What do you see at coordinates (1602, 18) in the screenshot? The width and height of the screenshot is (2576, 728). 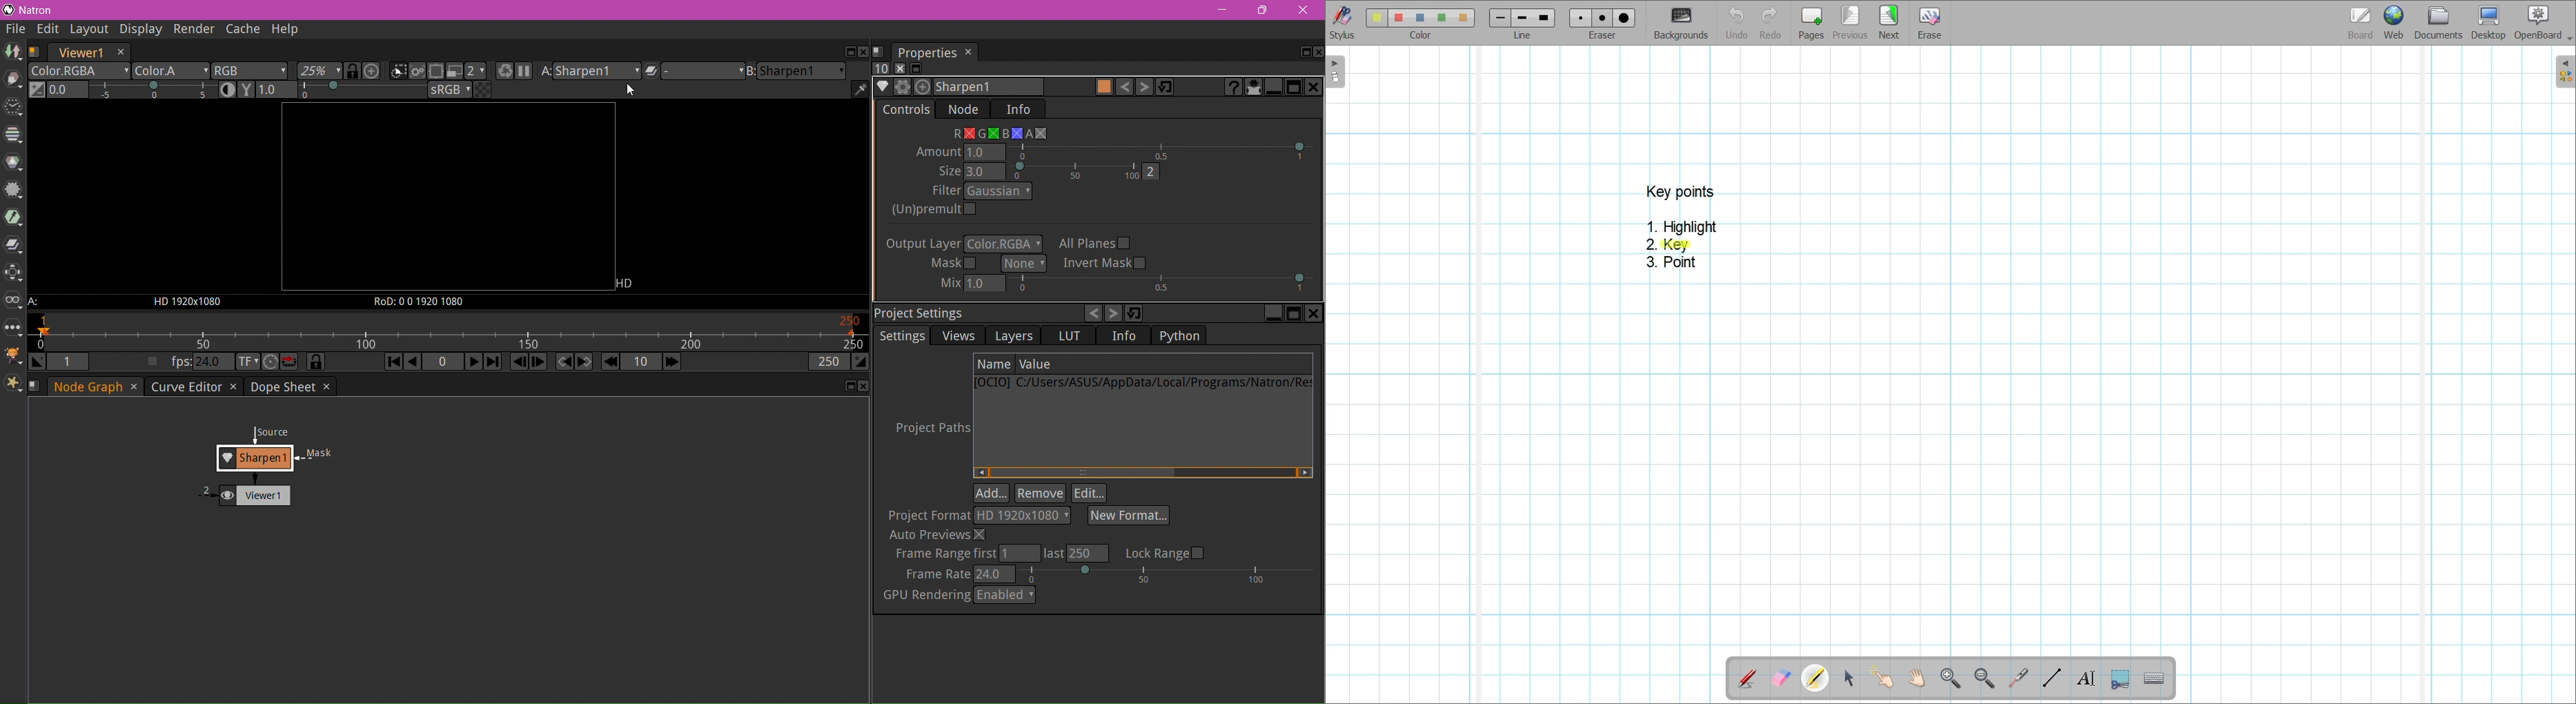 I see `eraser 2` at bounding box center [1602, 18].